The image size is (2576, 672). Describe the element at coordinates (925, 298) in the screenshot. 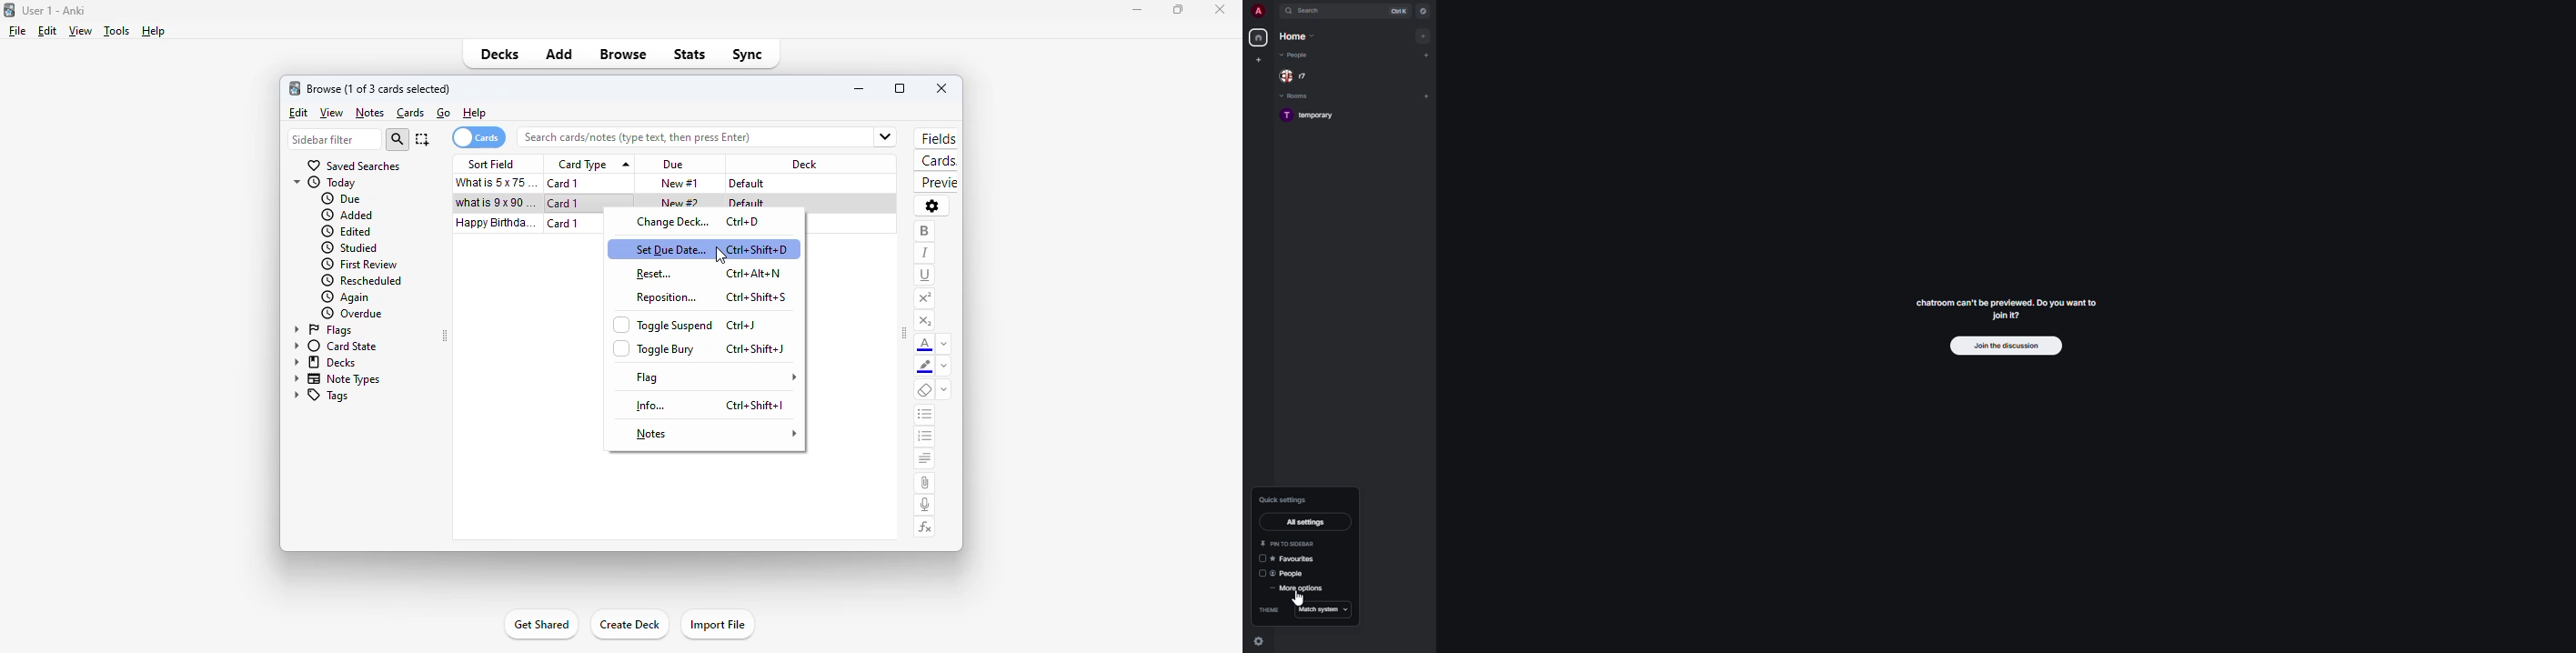

I see `superscript` at that location.